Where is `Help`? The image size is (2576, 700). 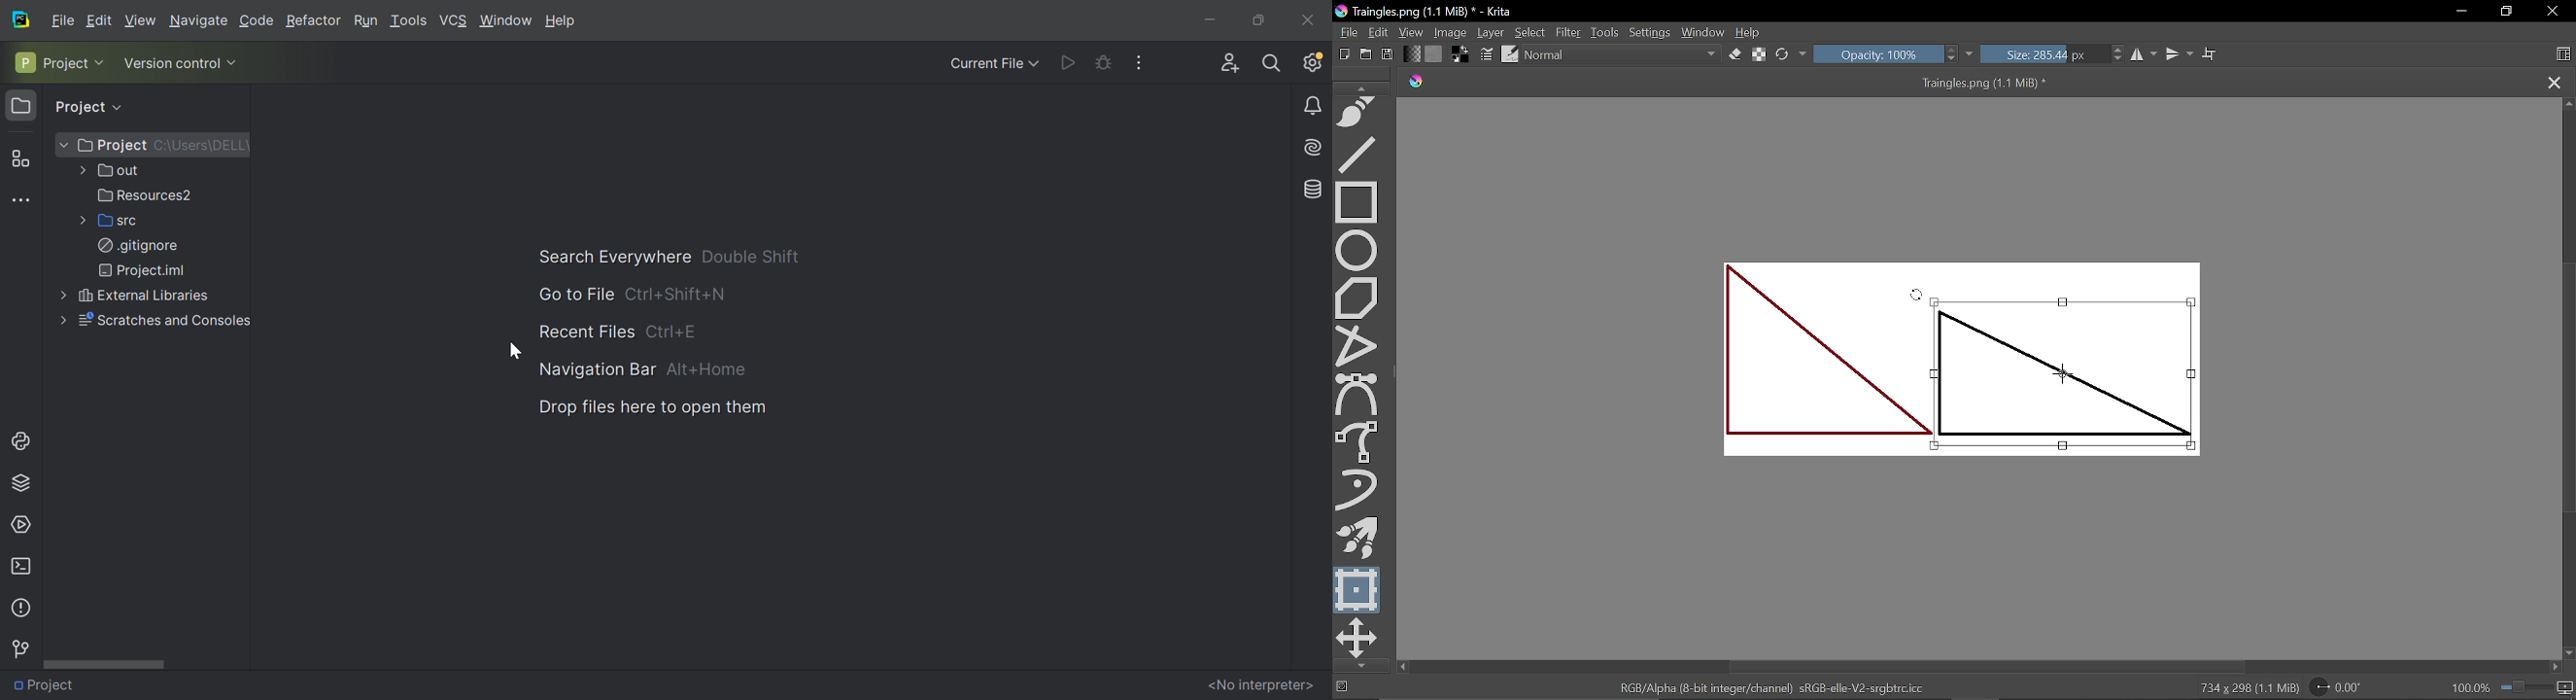 Help is located at coordinates (1748, 33).